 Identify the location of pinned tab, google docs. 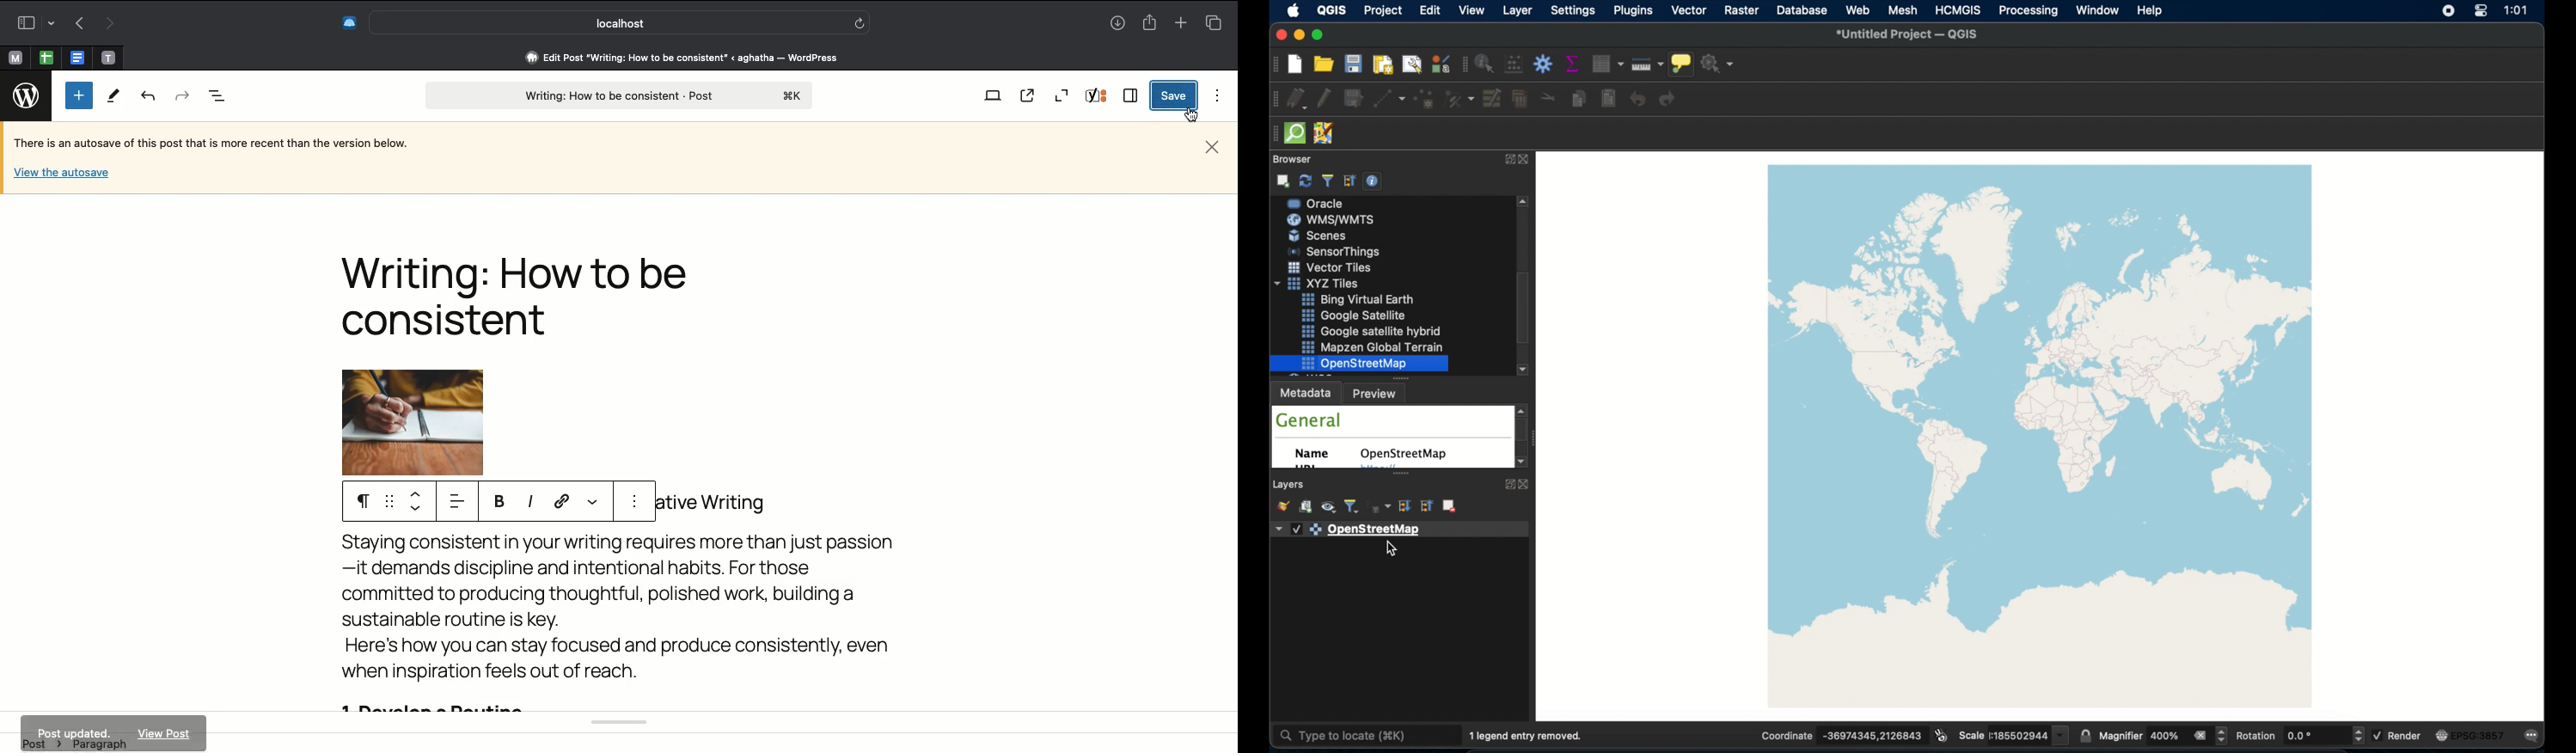
(76, 54).